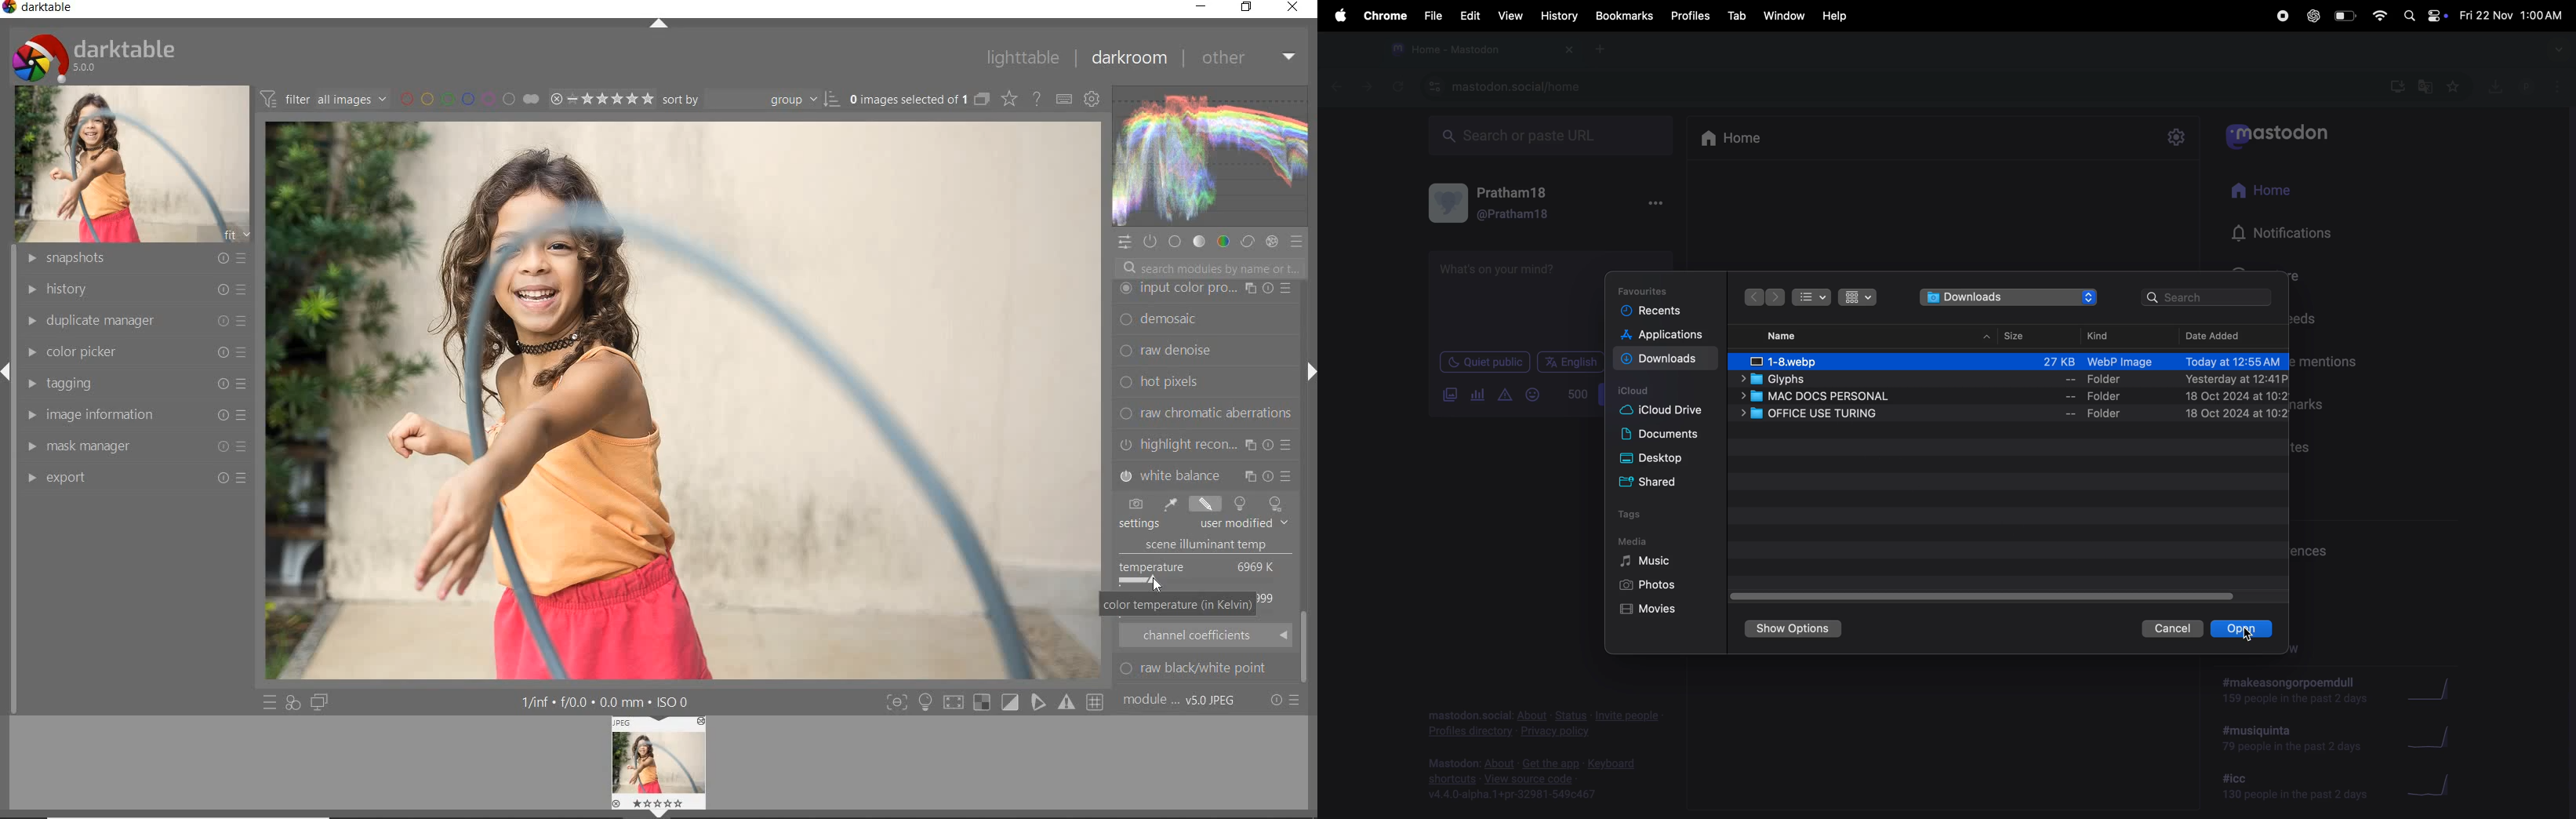  I want to click on system logo & name, so click(97, 54).